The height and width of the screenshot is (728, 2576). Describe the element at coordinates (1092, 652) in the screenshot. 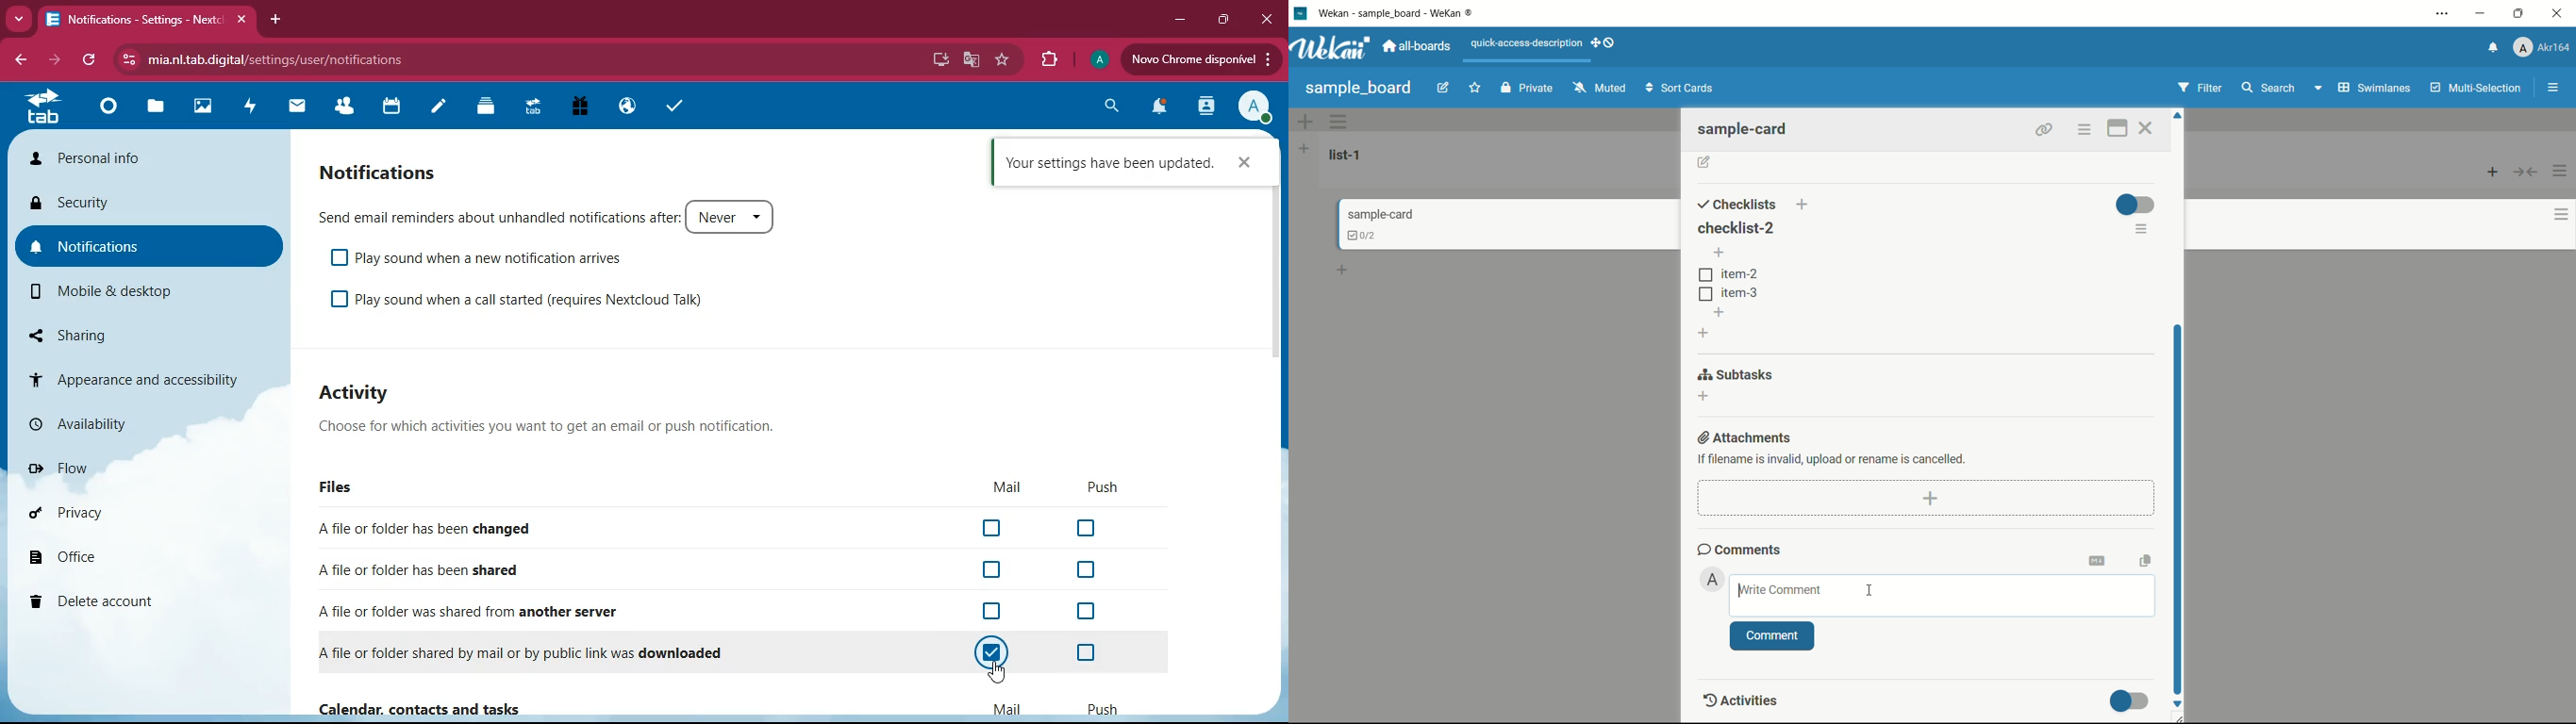

I see `off` at that location.